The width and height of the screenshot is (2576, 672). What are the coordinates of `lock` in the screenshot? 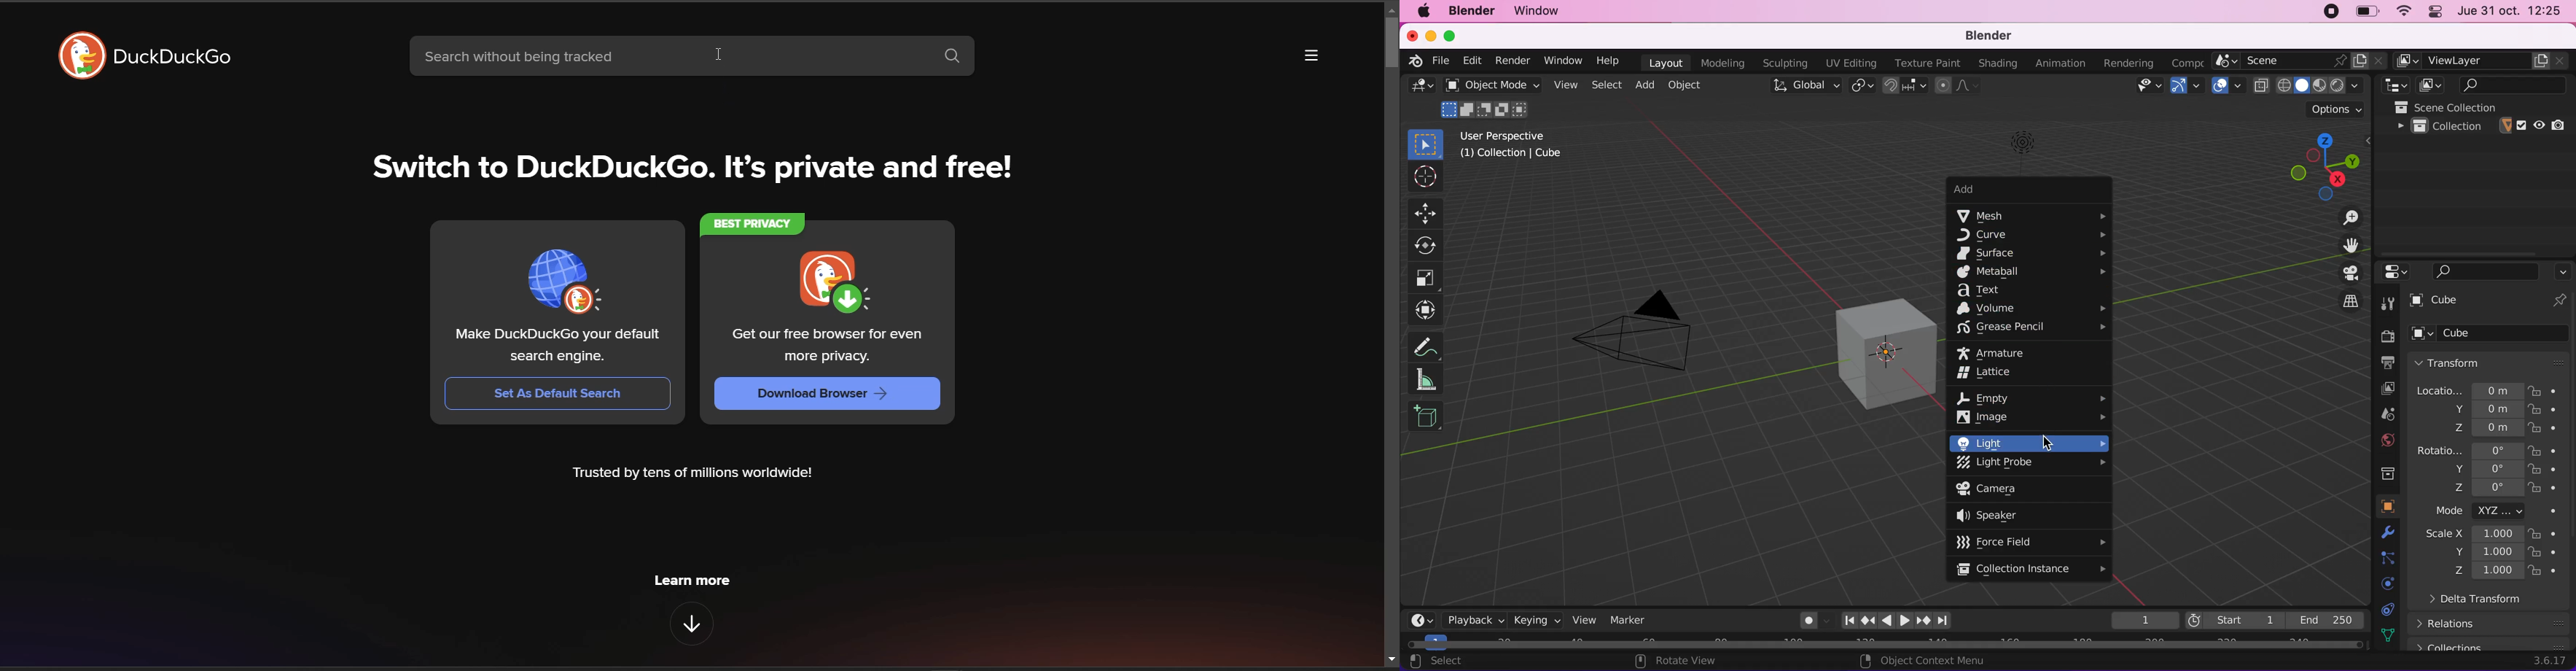 It's located at (2551, 451).